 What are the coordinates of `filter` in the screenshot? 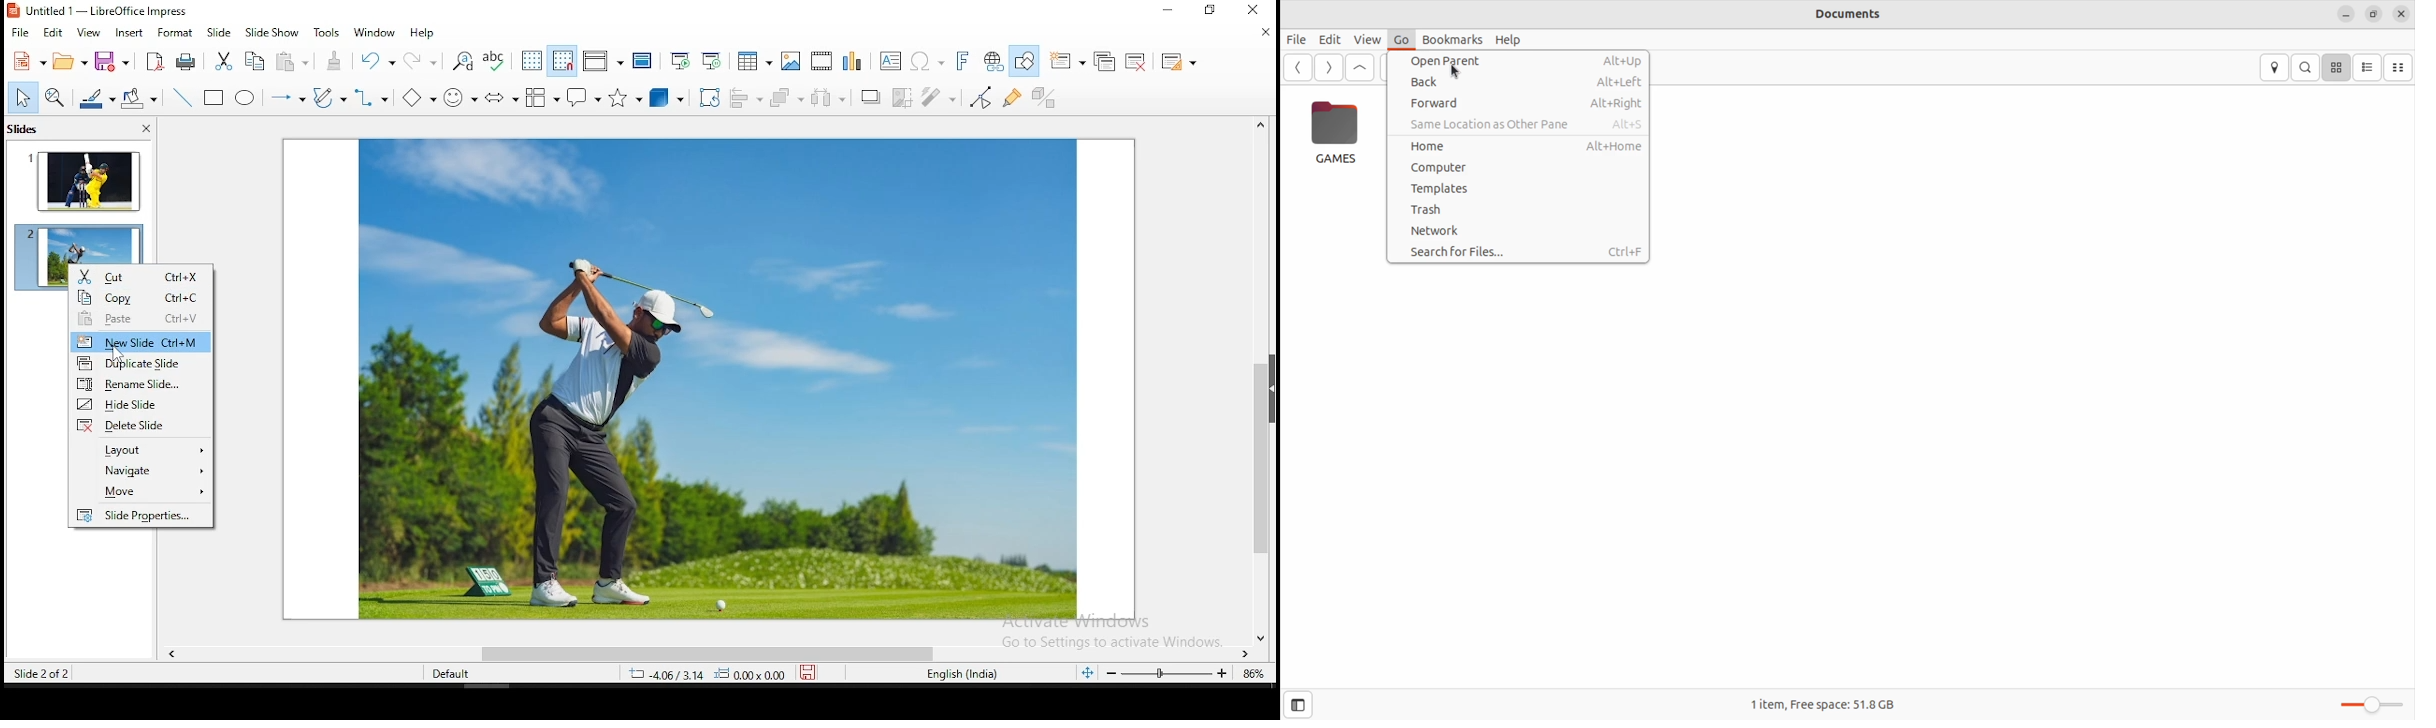 It's located at (938, 98).